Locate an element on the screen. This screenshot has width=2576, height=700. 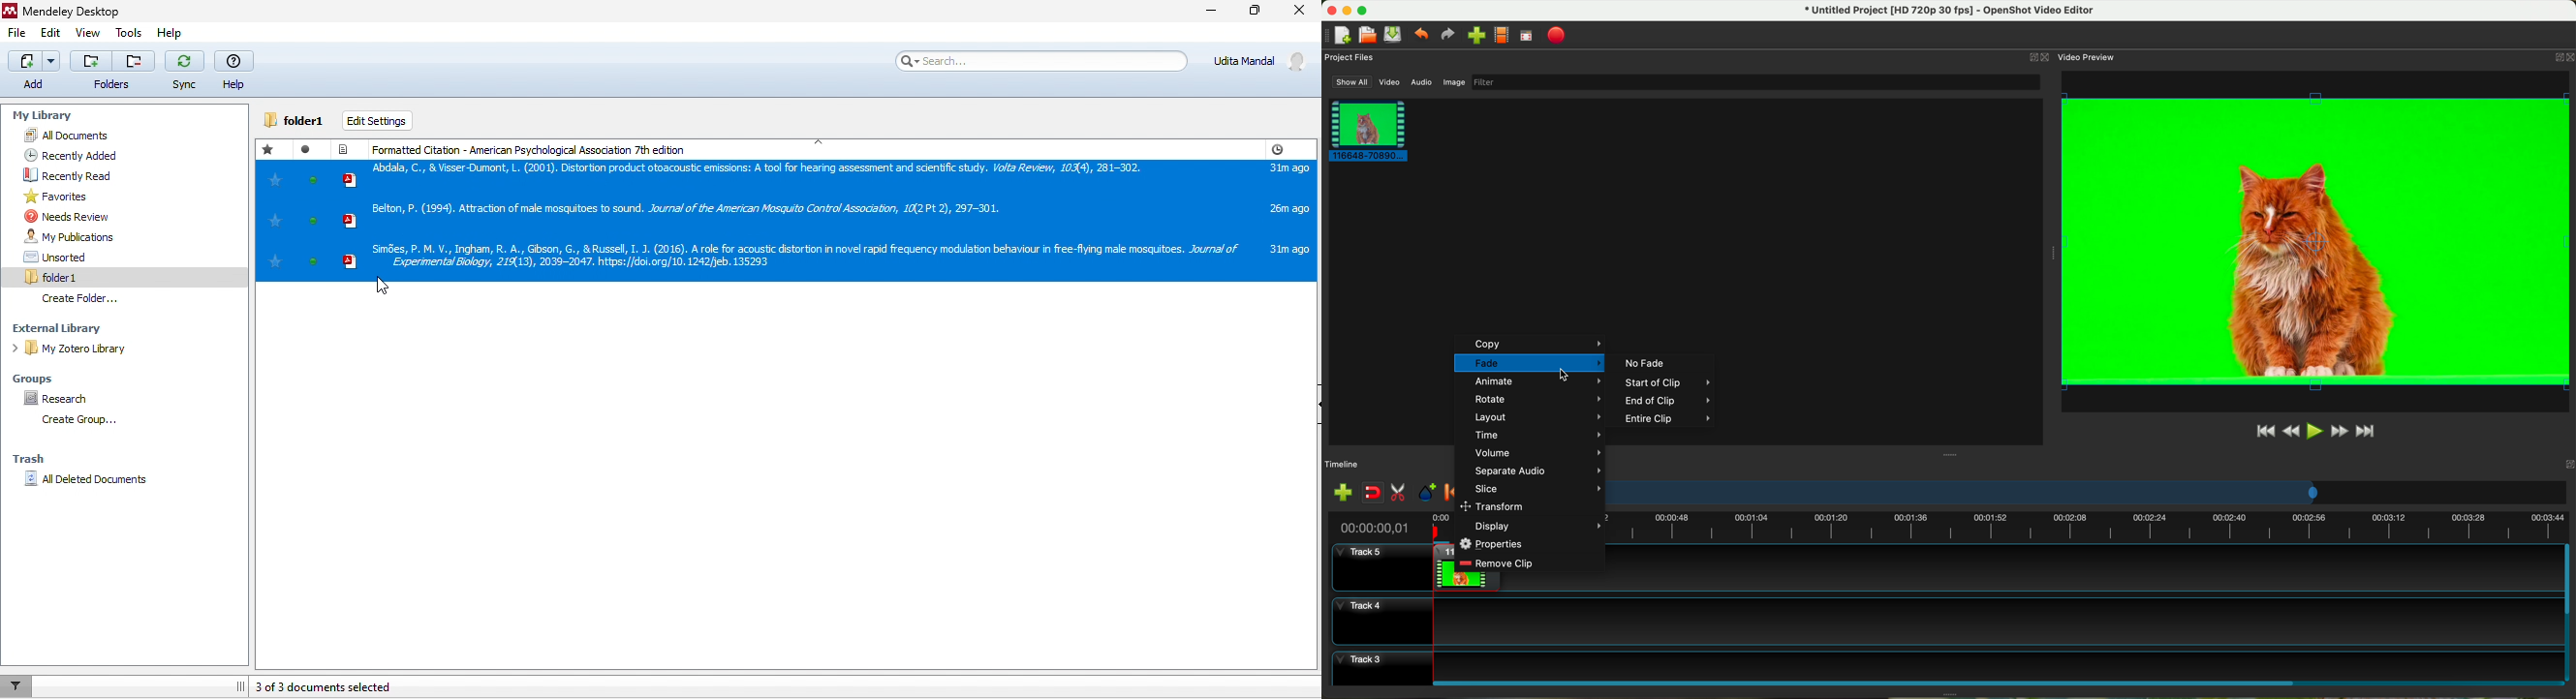
open project is located at coordinates (1369, 35).